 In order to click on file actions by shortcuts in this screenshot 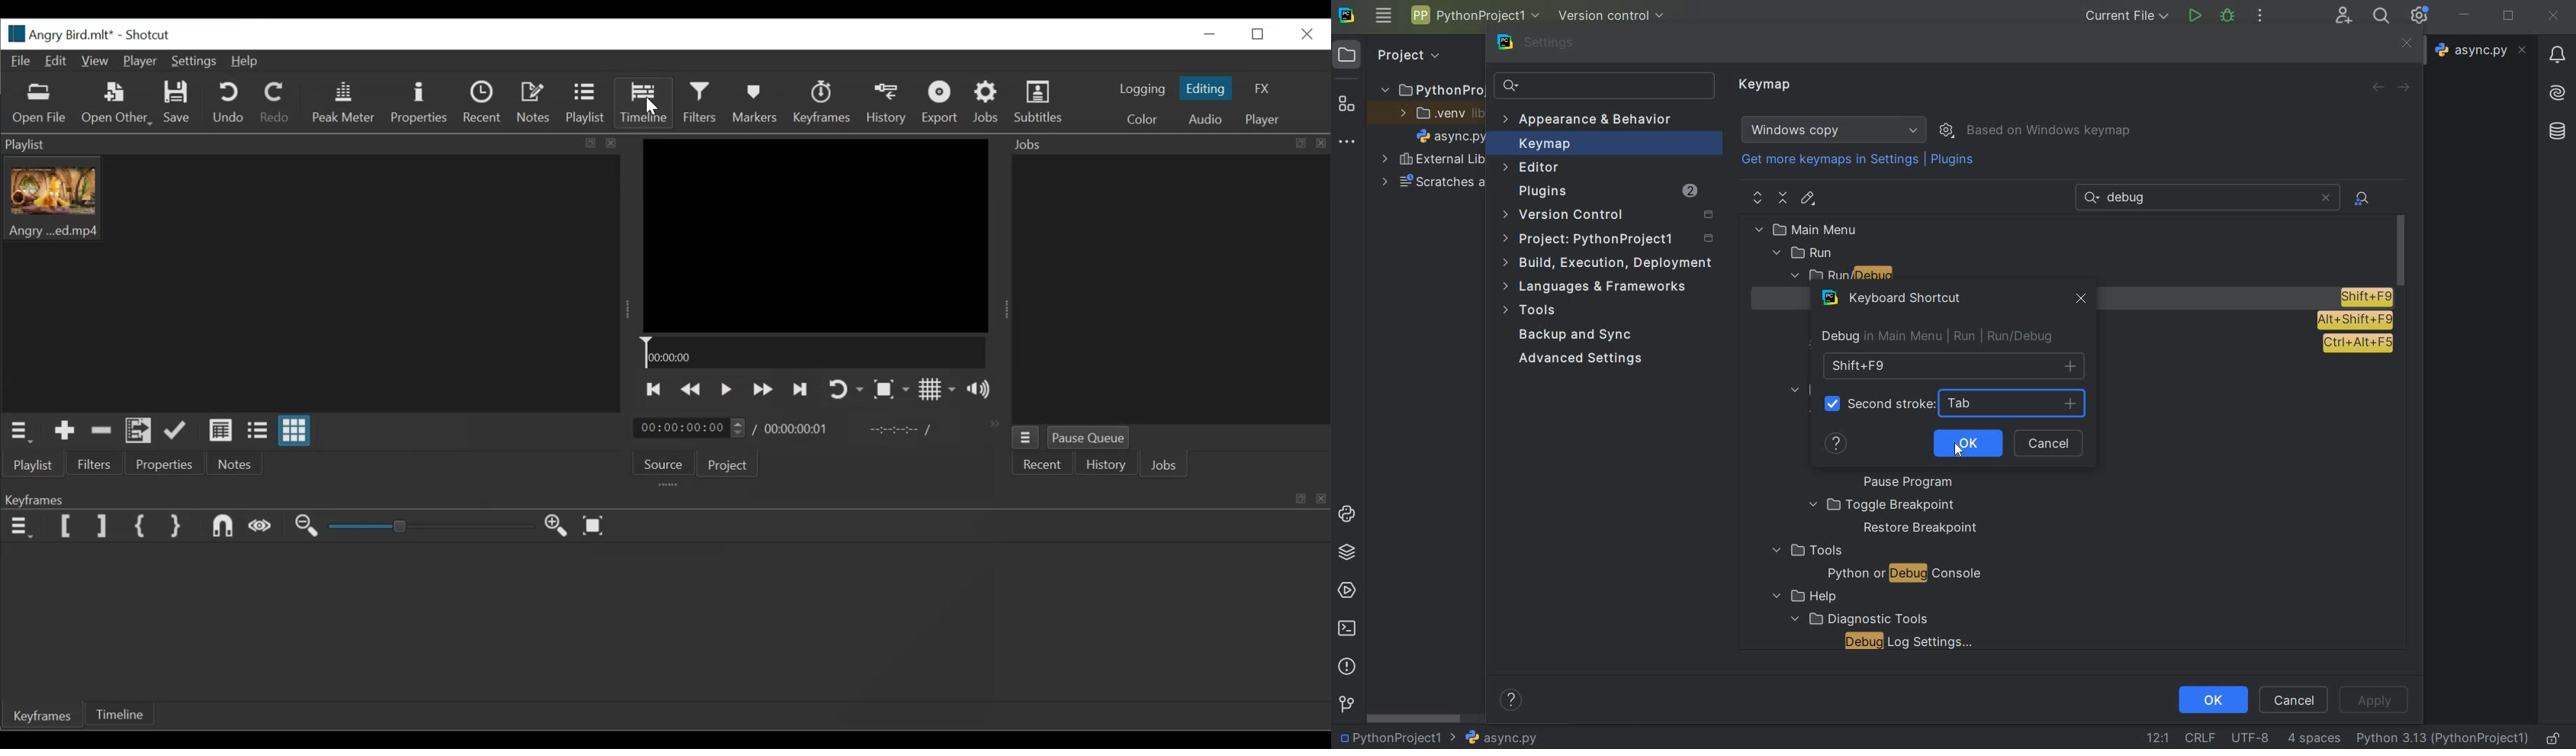, I will do `click(2363, 198)`.